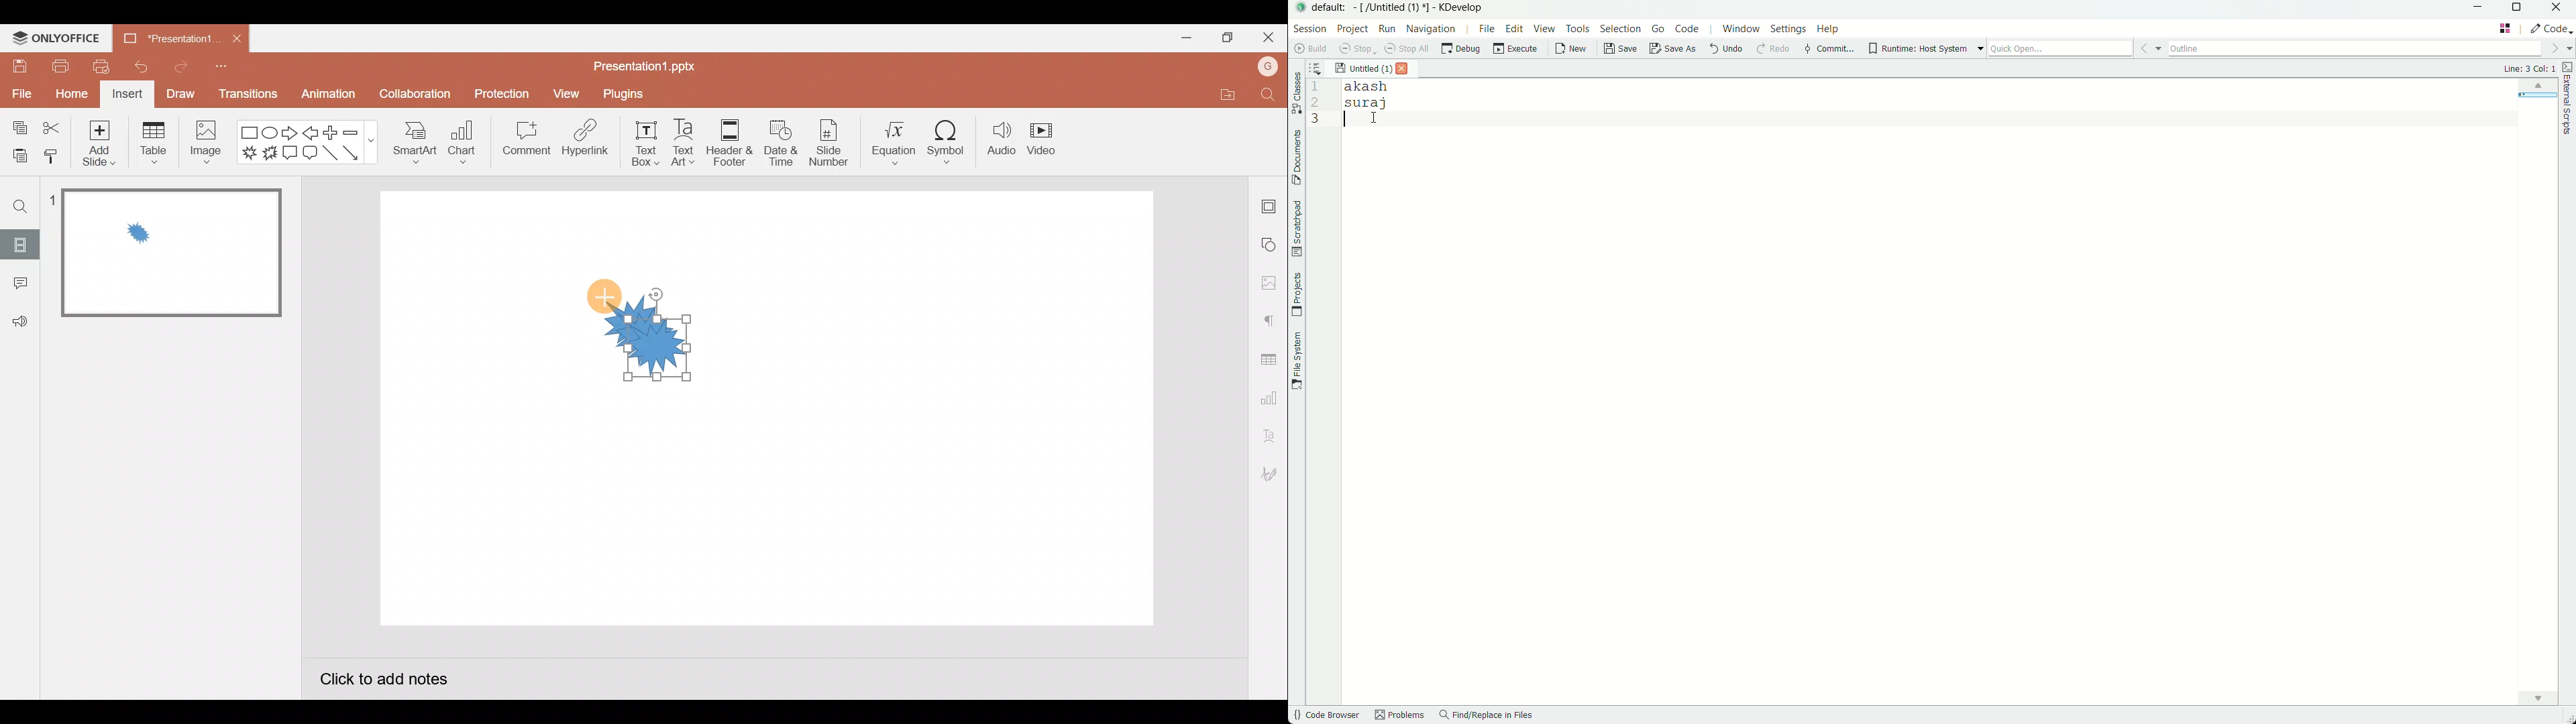  Describe the element at coordinates (311, 132) in the screenshot. I see `Left arrow` at that location.